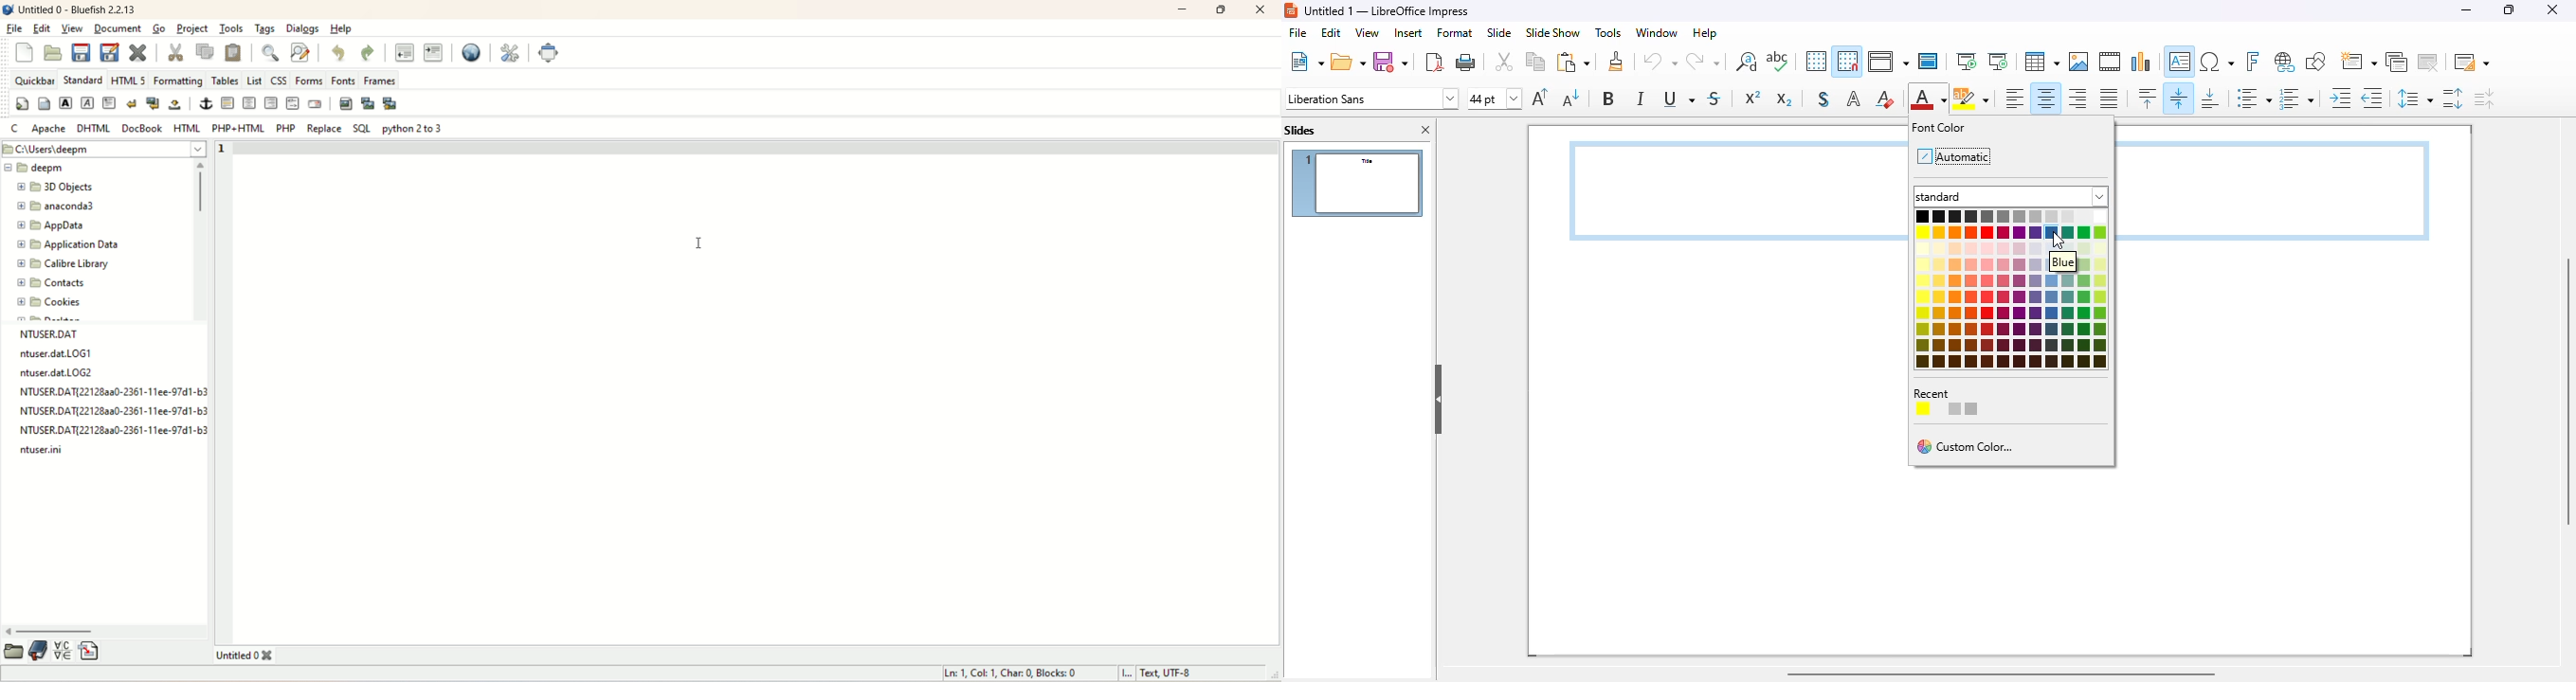  What do you see at coordinates (174, 105) in the screenshot?
I see `non-breaking space` at bounding box center [174, 105].